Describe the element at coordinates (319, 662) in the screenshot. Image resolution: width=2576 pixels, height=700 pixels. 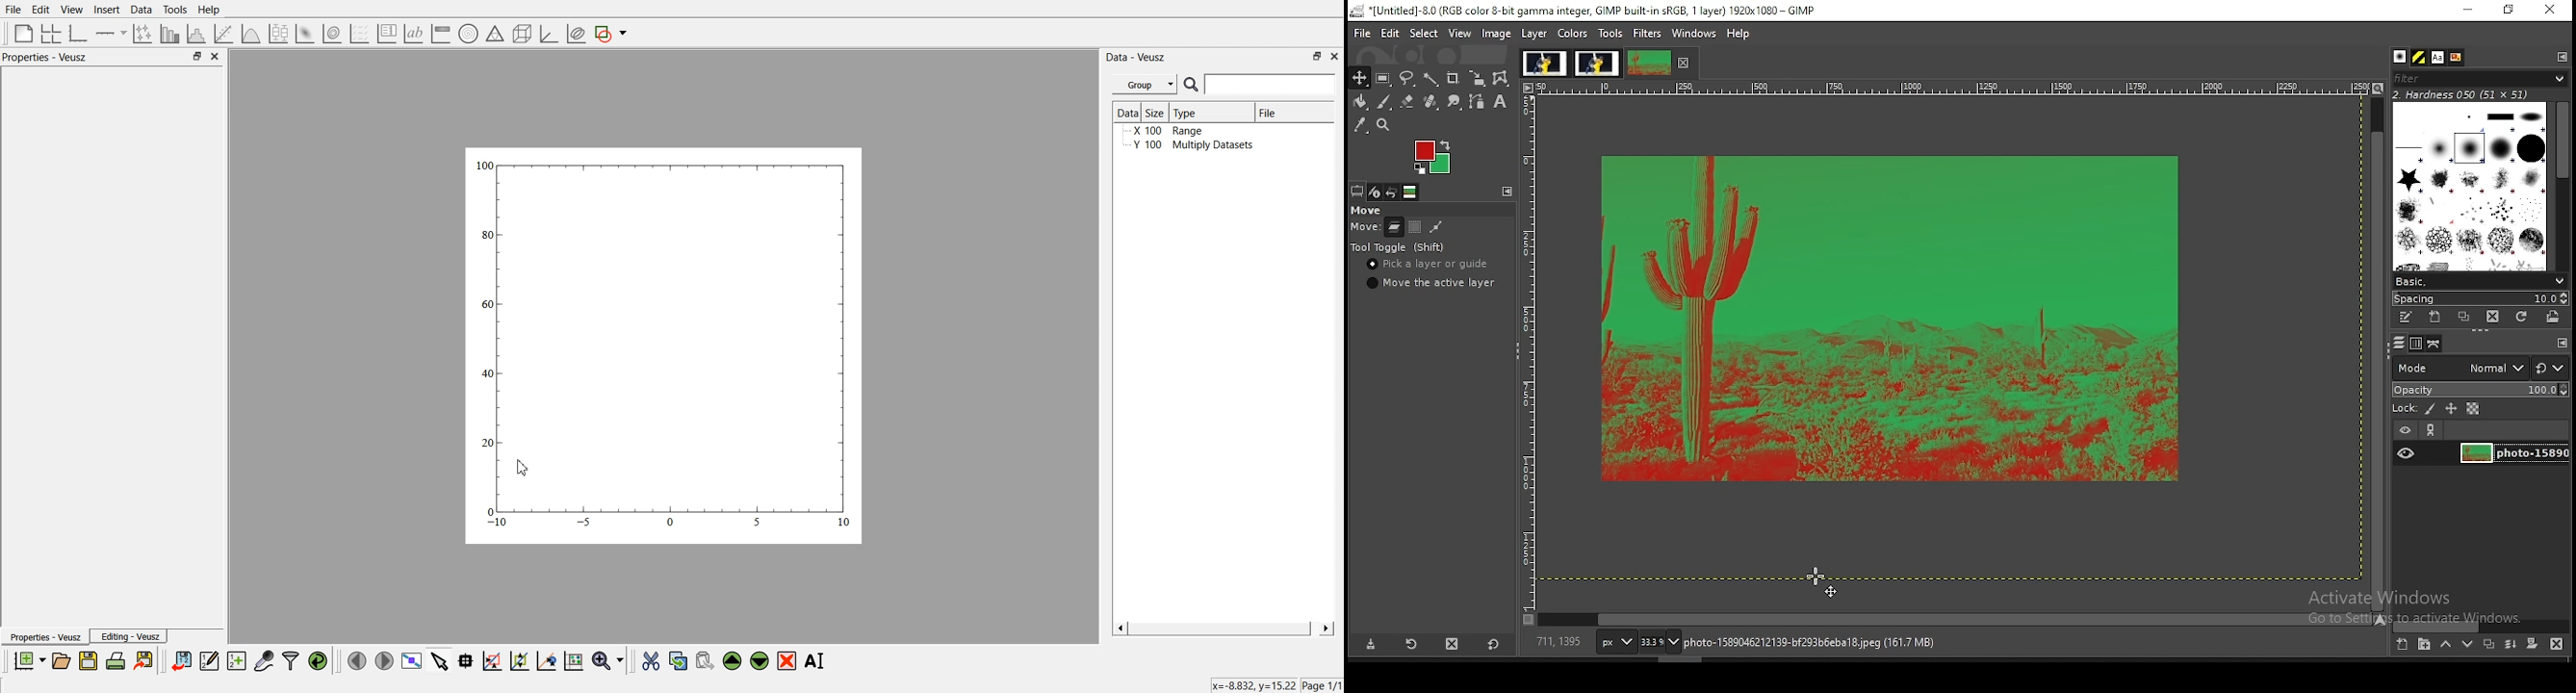
I see `reload the data points` at that location.